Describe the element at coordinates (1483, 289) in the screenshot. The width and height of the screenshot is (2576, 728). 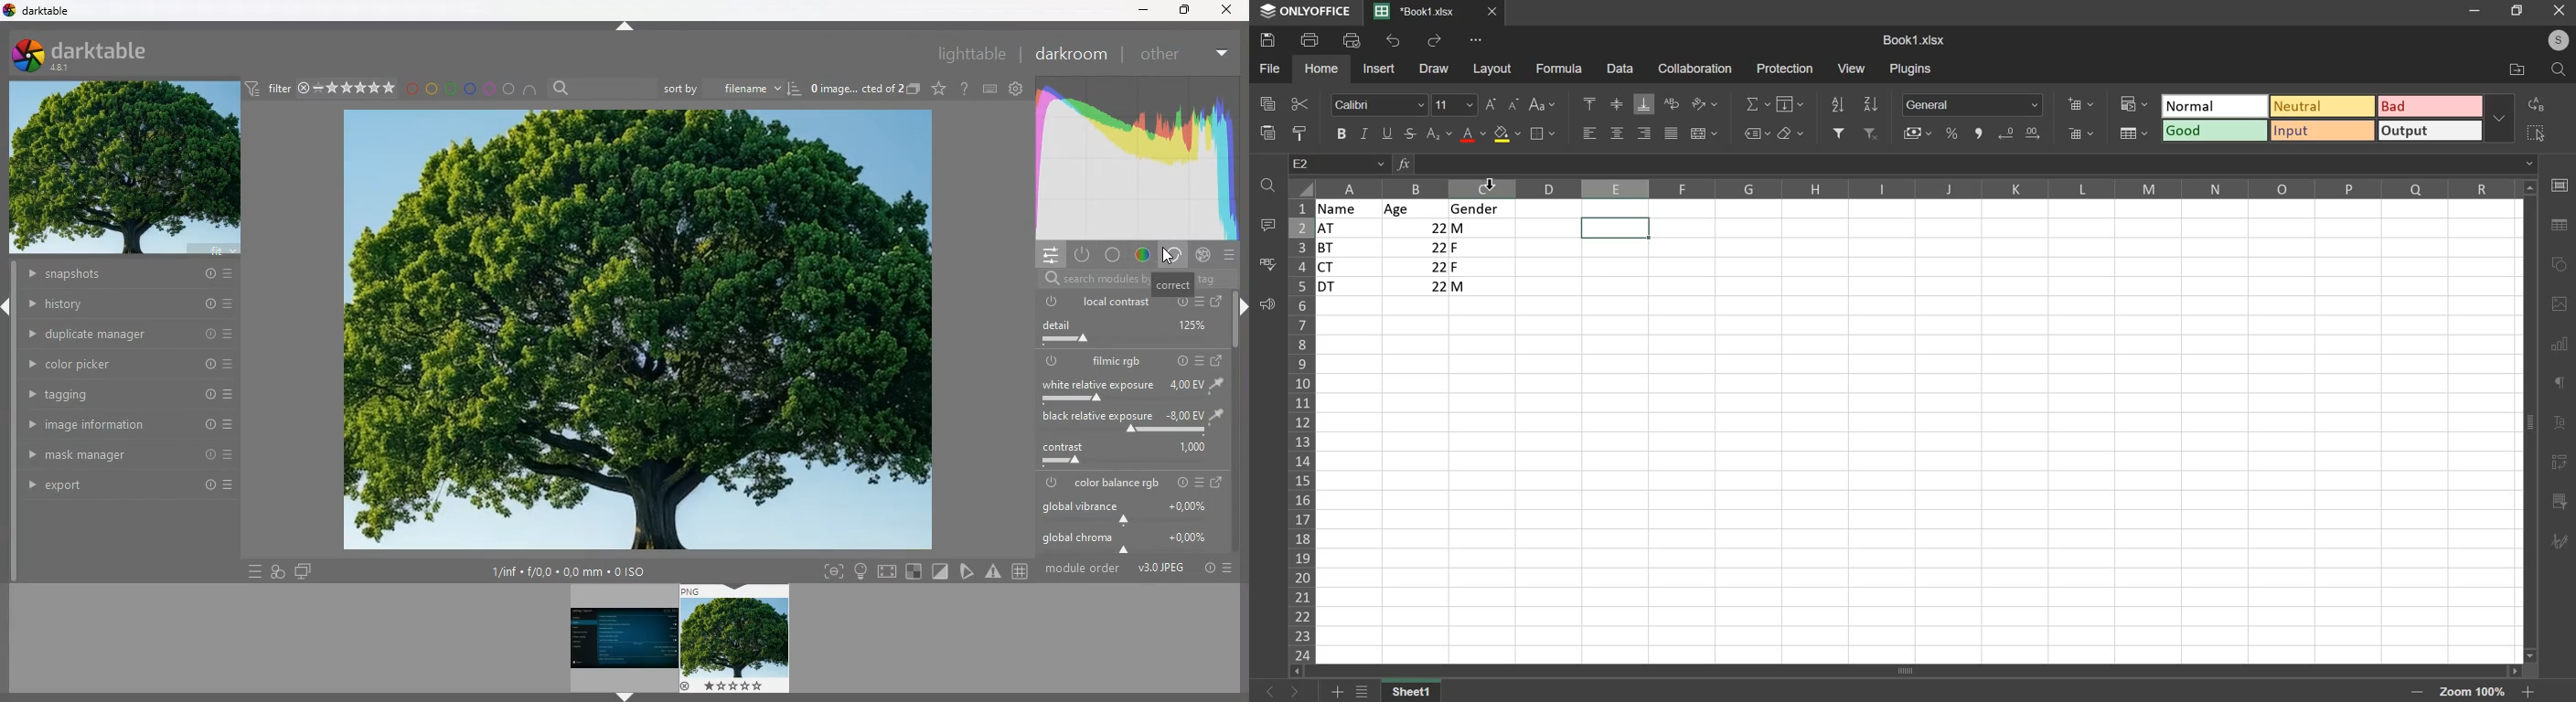
I see `m` at that location.